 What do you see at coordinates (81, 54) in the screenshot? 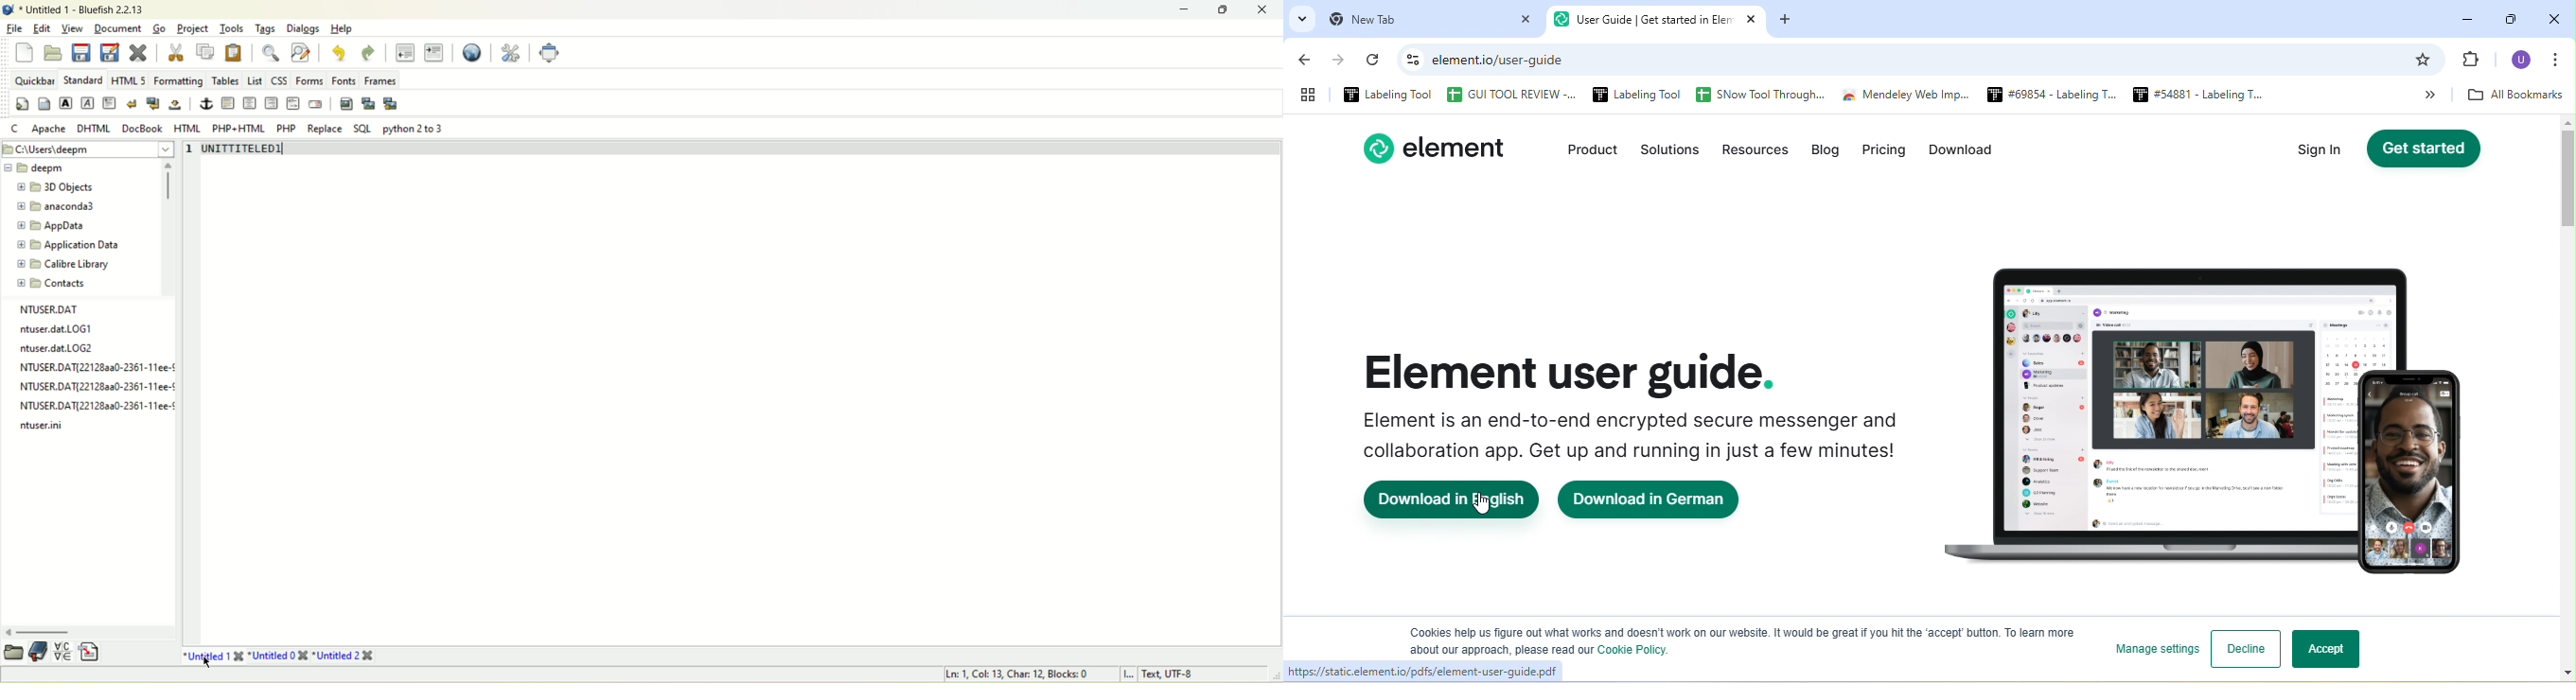
I see `save current file` at bounding box center [81, 54].